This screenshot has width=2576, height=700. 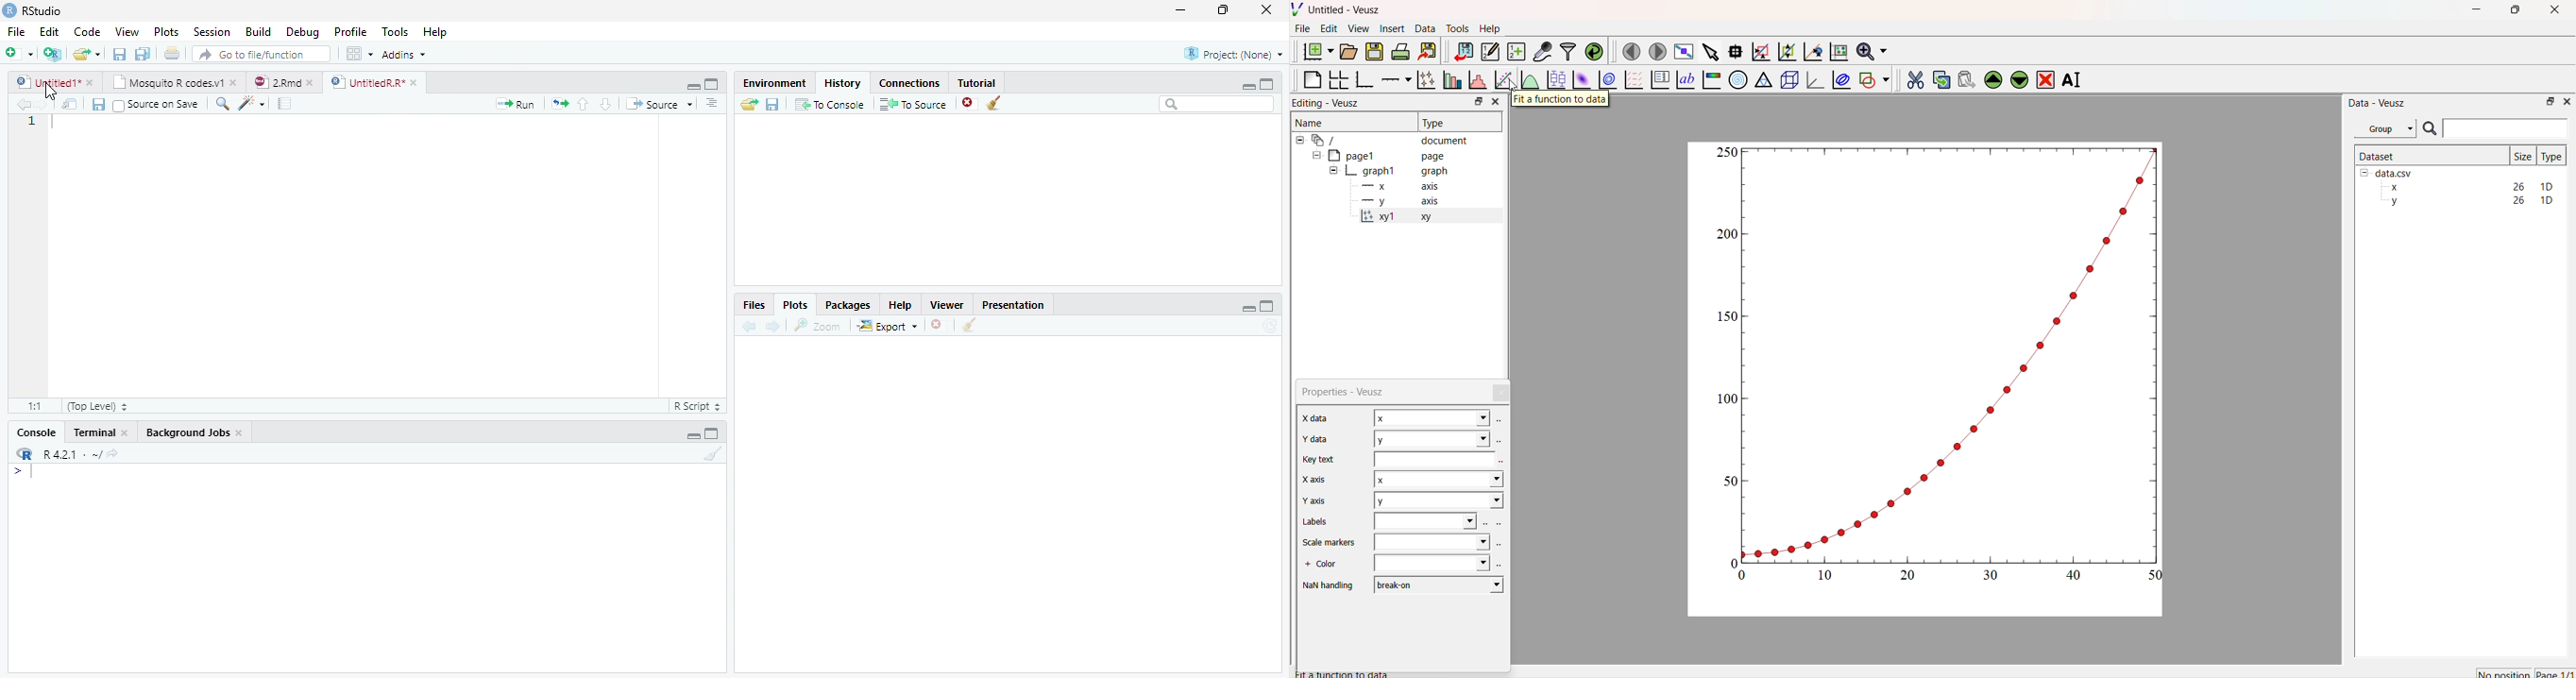 I want to click on Save, so click(x=118, y=53).